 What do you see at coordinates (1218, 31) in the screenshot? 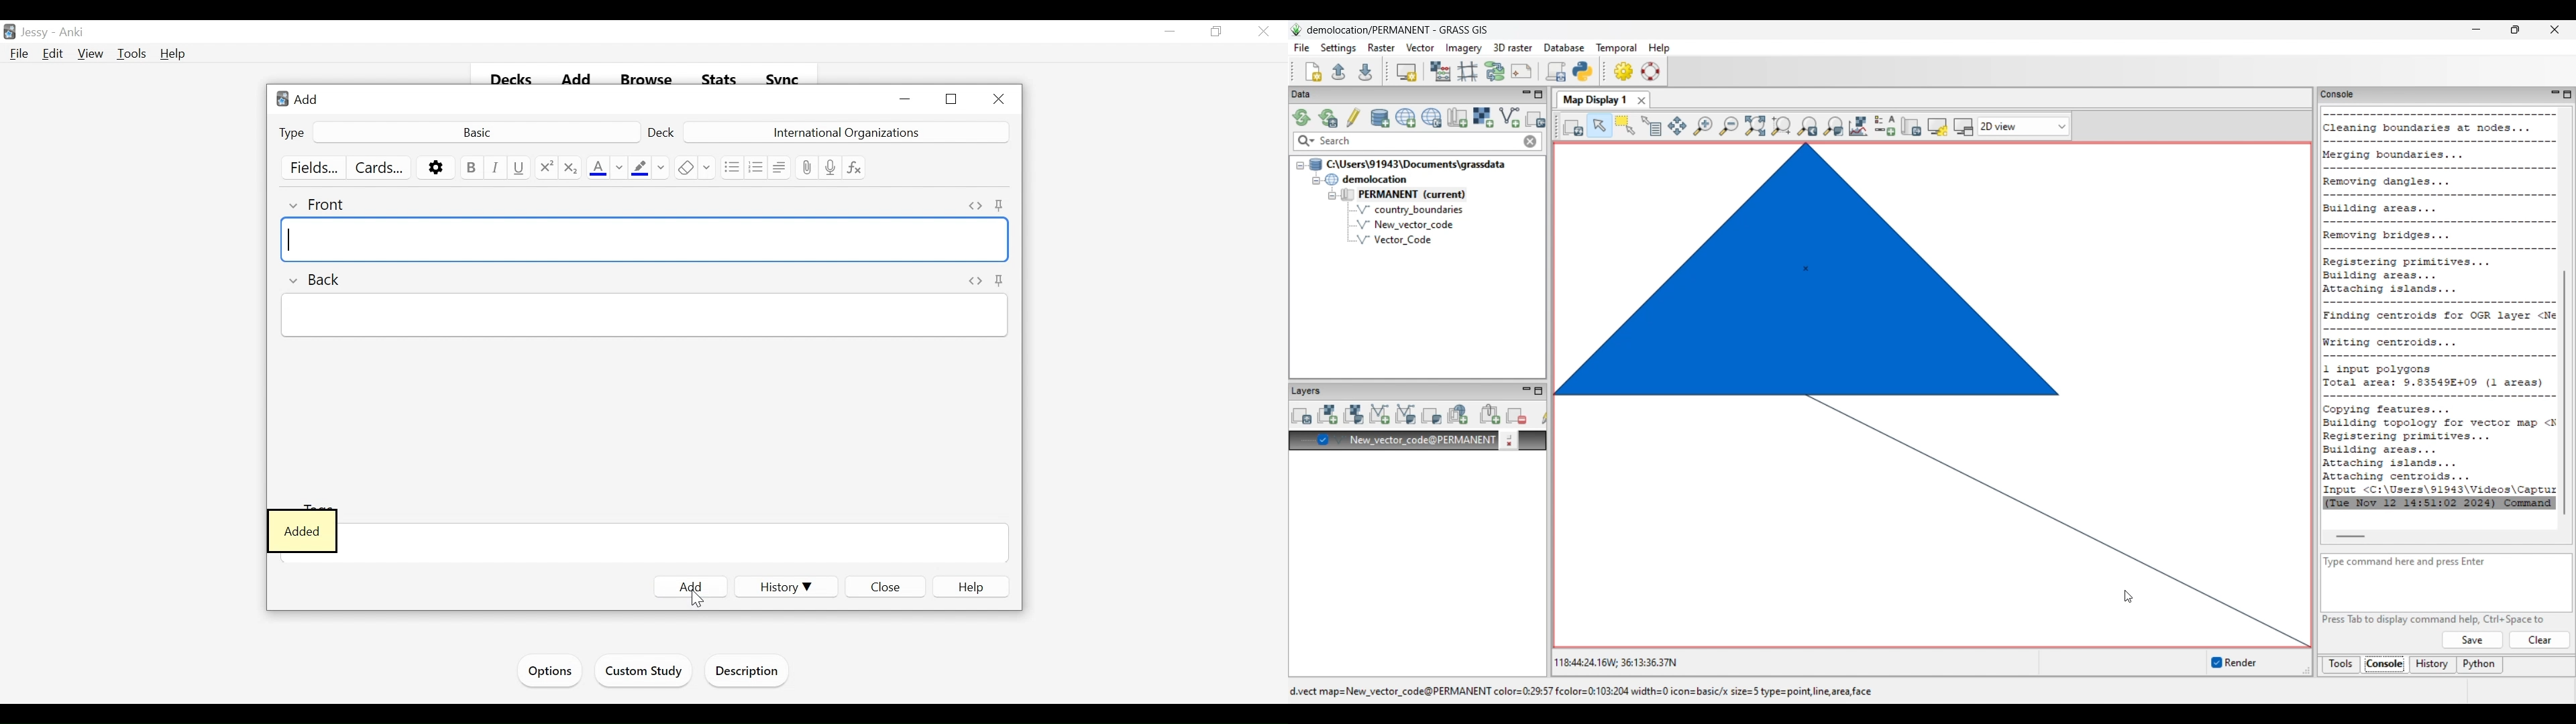
I see `Restore` at bounding box center [1218, 31].